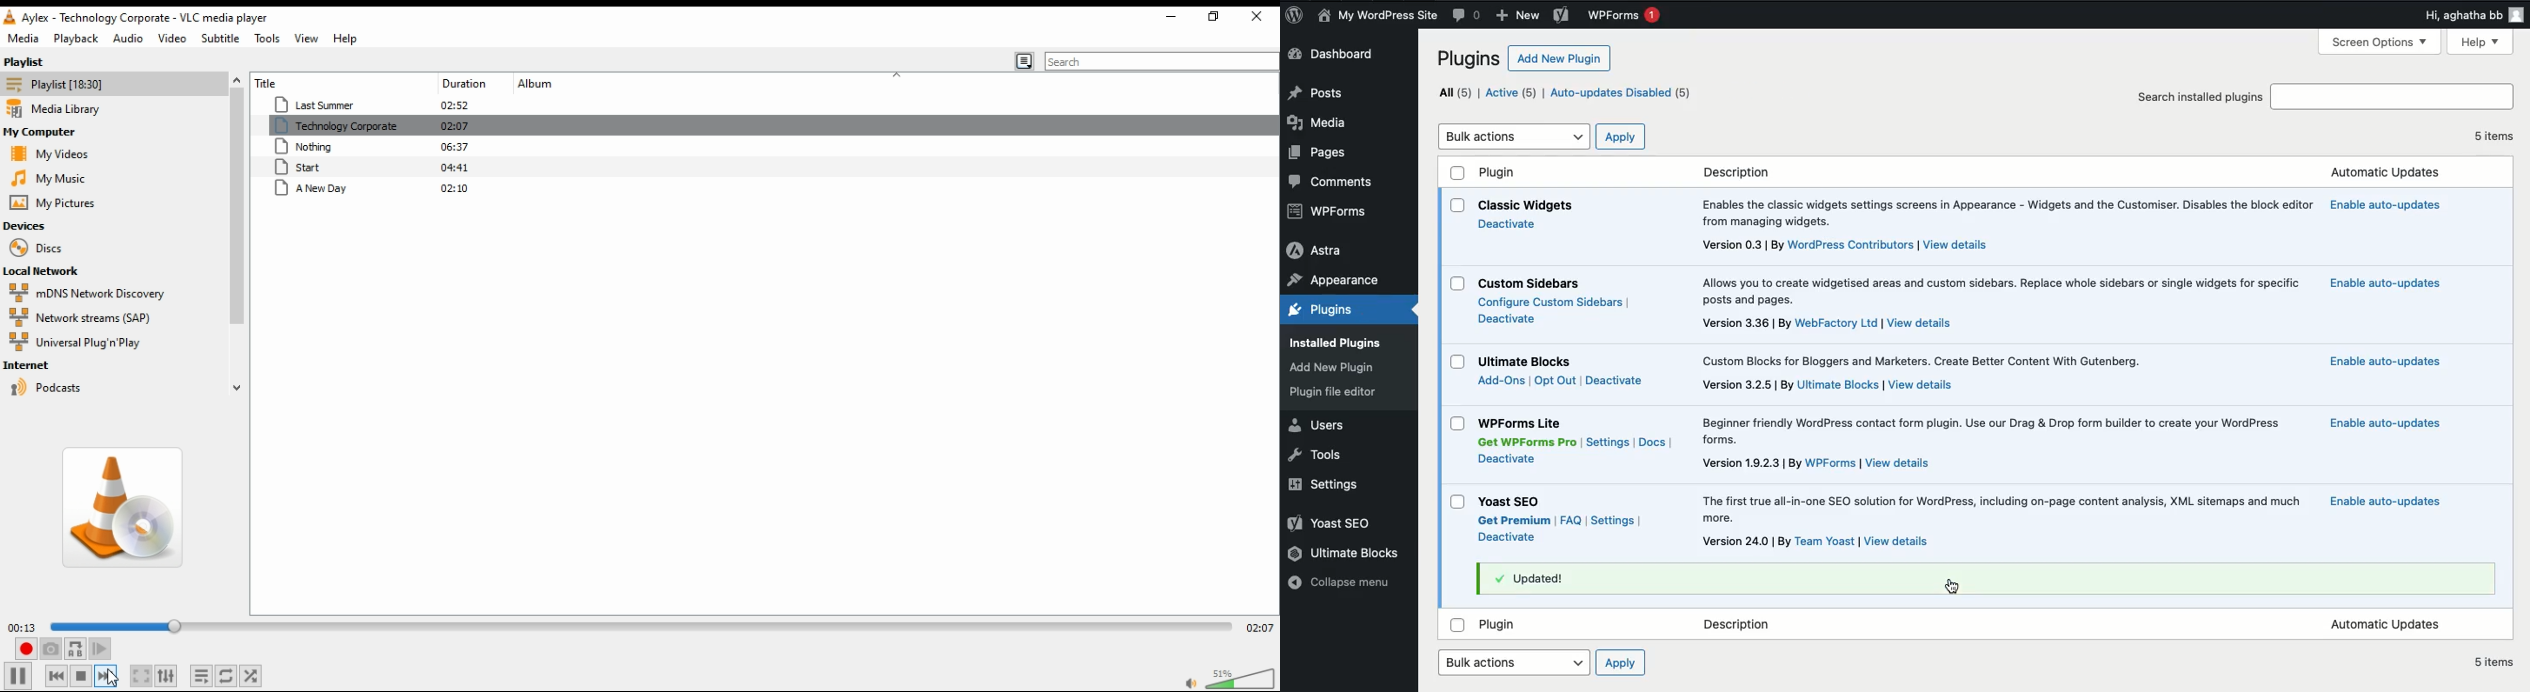  Describe the element at coordinates (1559, 16) in the screenshot. I see `Yoast` at that location.